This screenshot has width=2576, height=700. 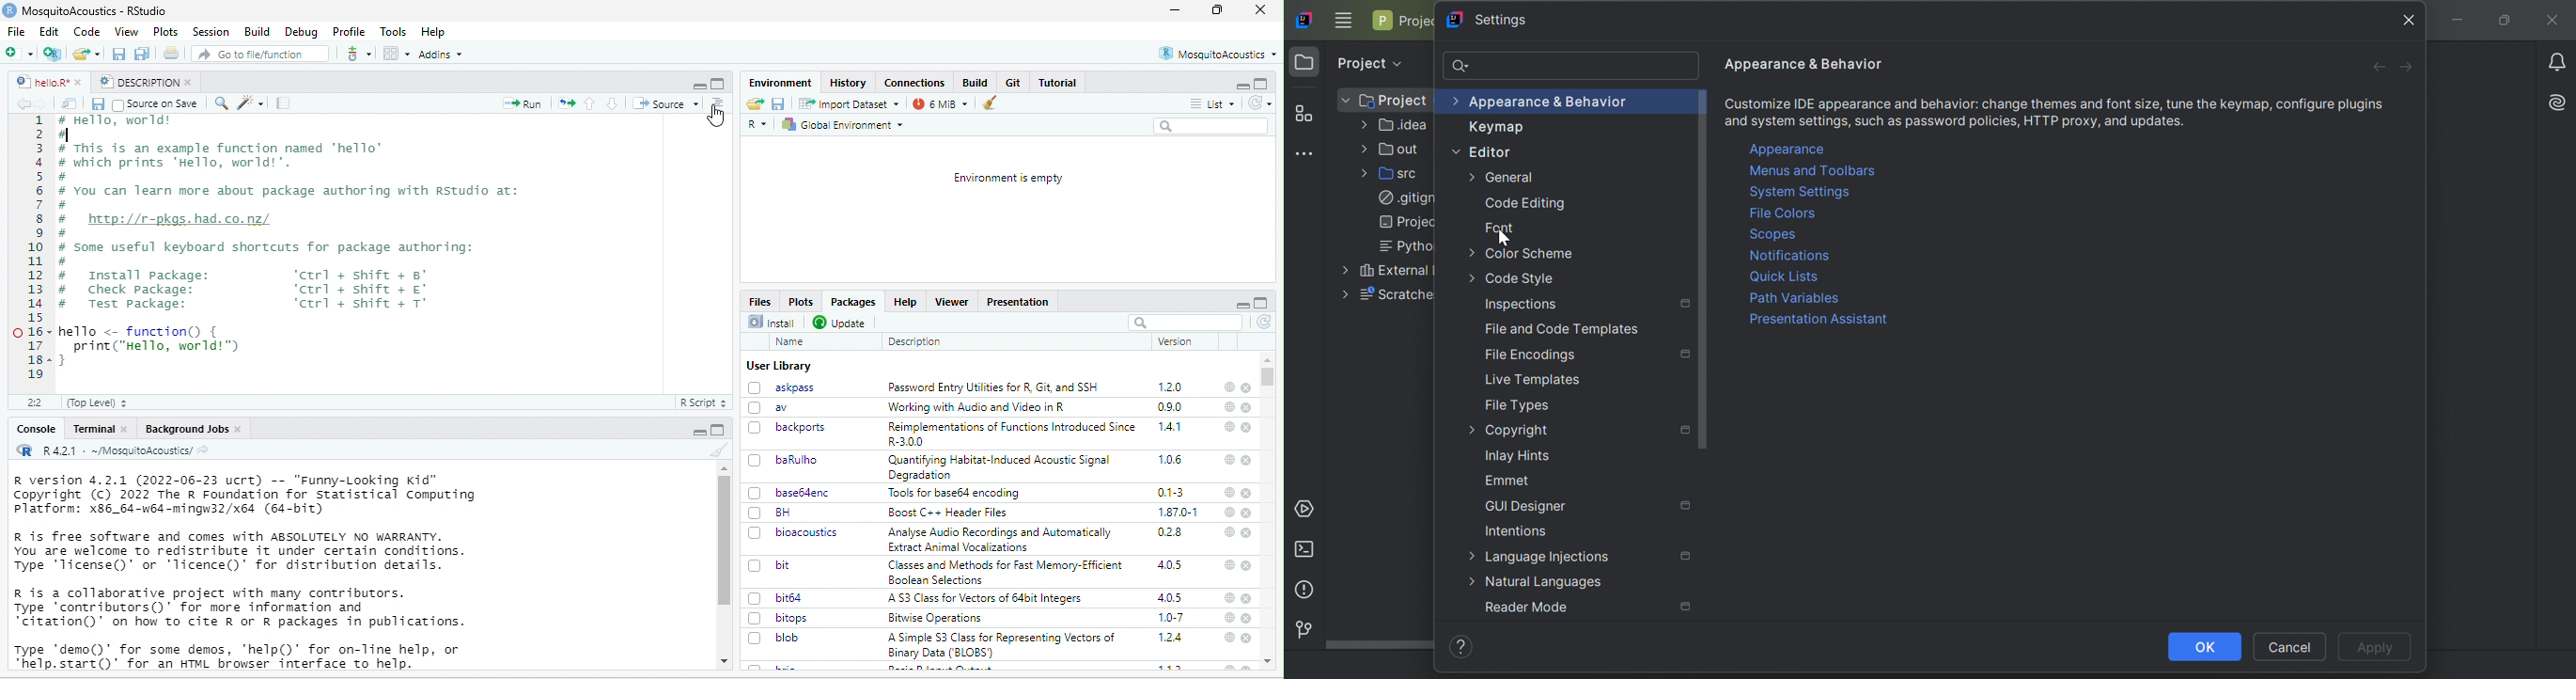 I want to click on Description, so click(x=914, y=341).